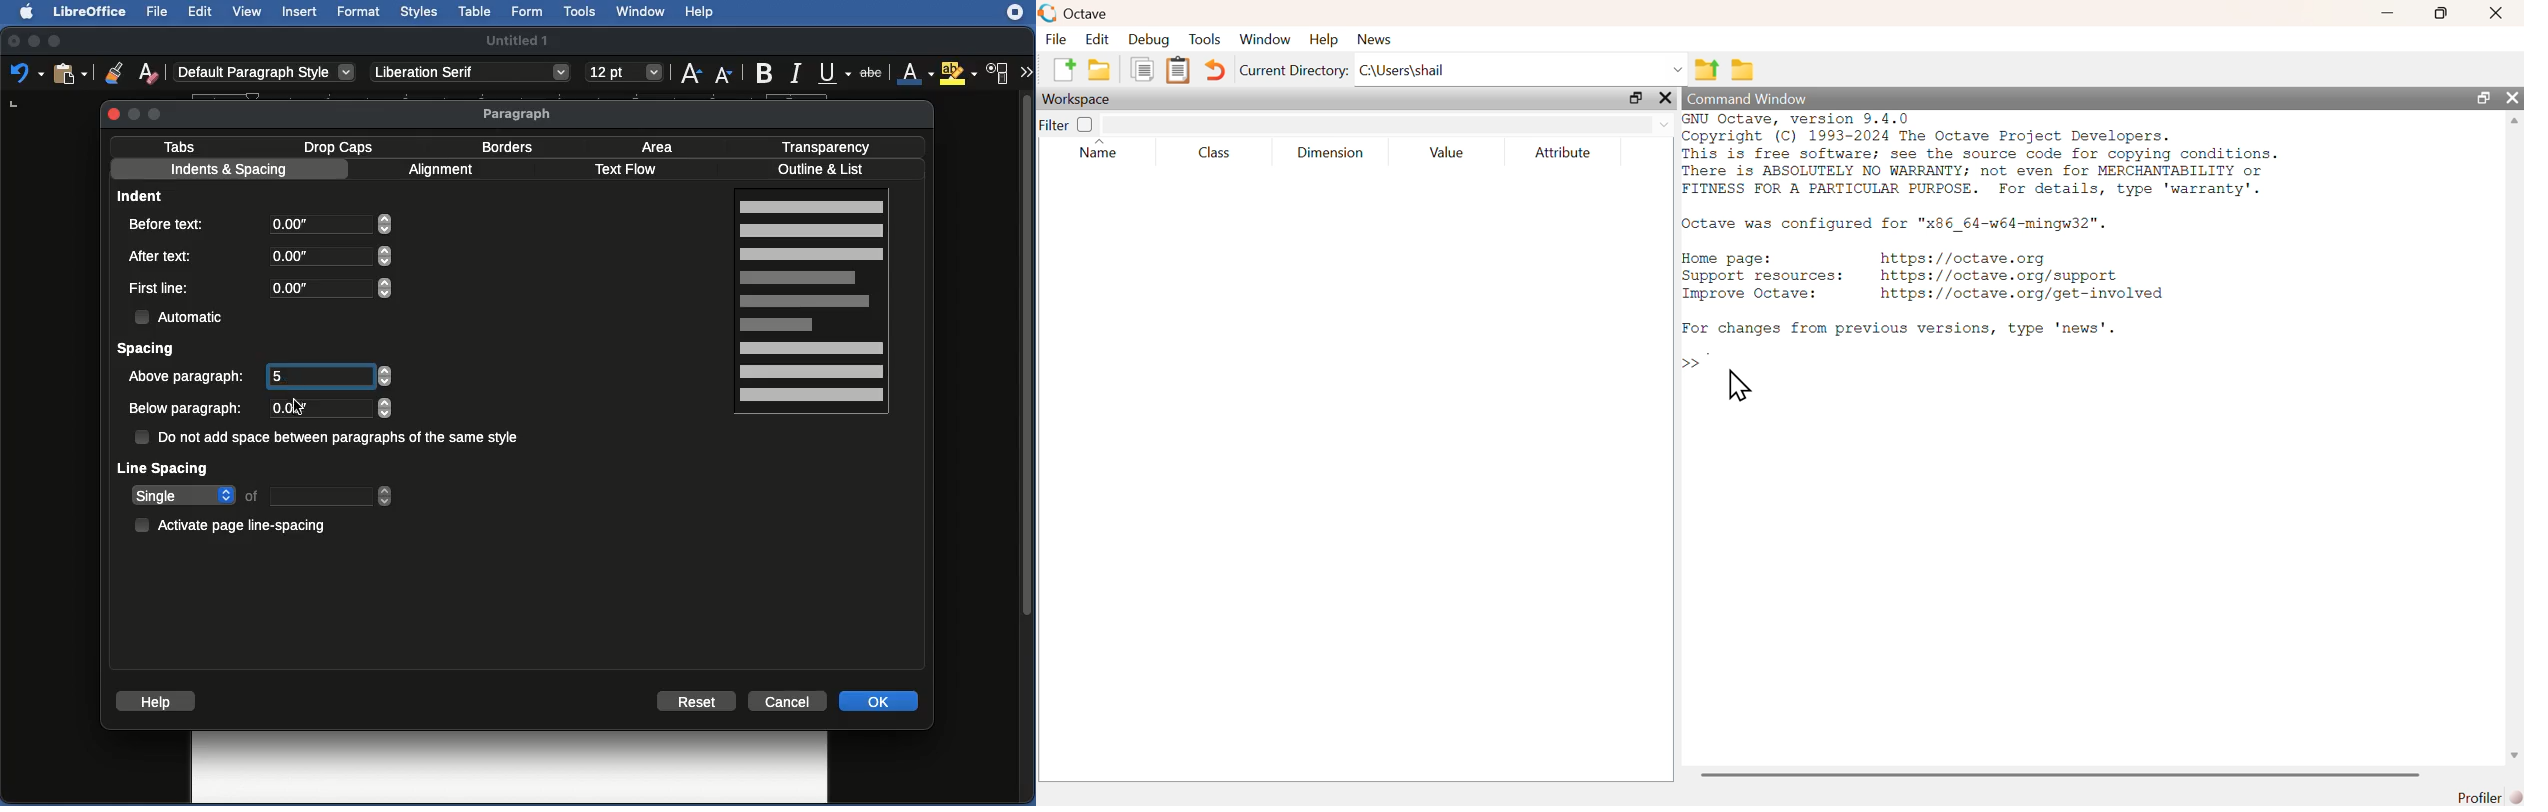 This screenshot has width=2548, height=812. Describe the element at coordinates (330, 439) in the screenshot. I see `Do not add space between paragraphs of the same style` at that location.